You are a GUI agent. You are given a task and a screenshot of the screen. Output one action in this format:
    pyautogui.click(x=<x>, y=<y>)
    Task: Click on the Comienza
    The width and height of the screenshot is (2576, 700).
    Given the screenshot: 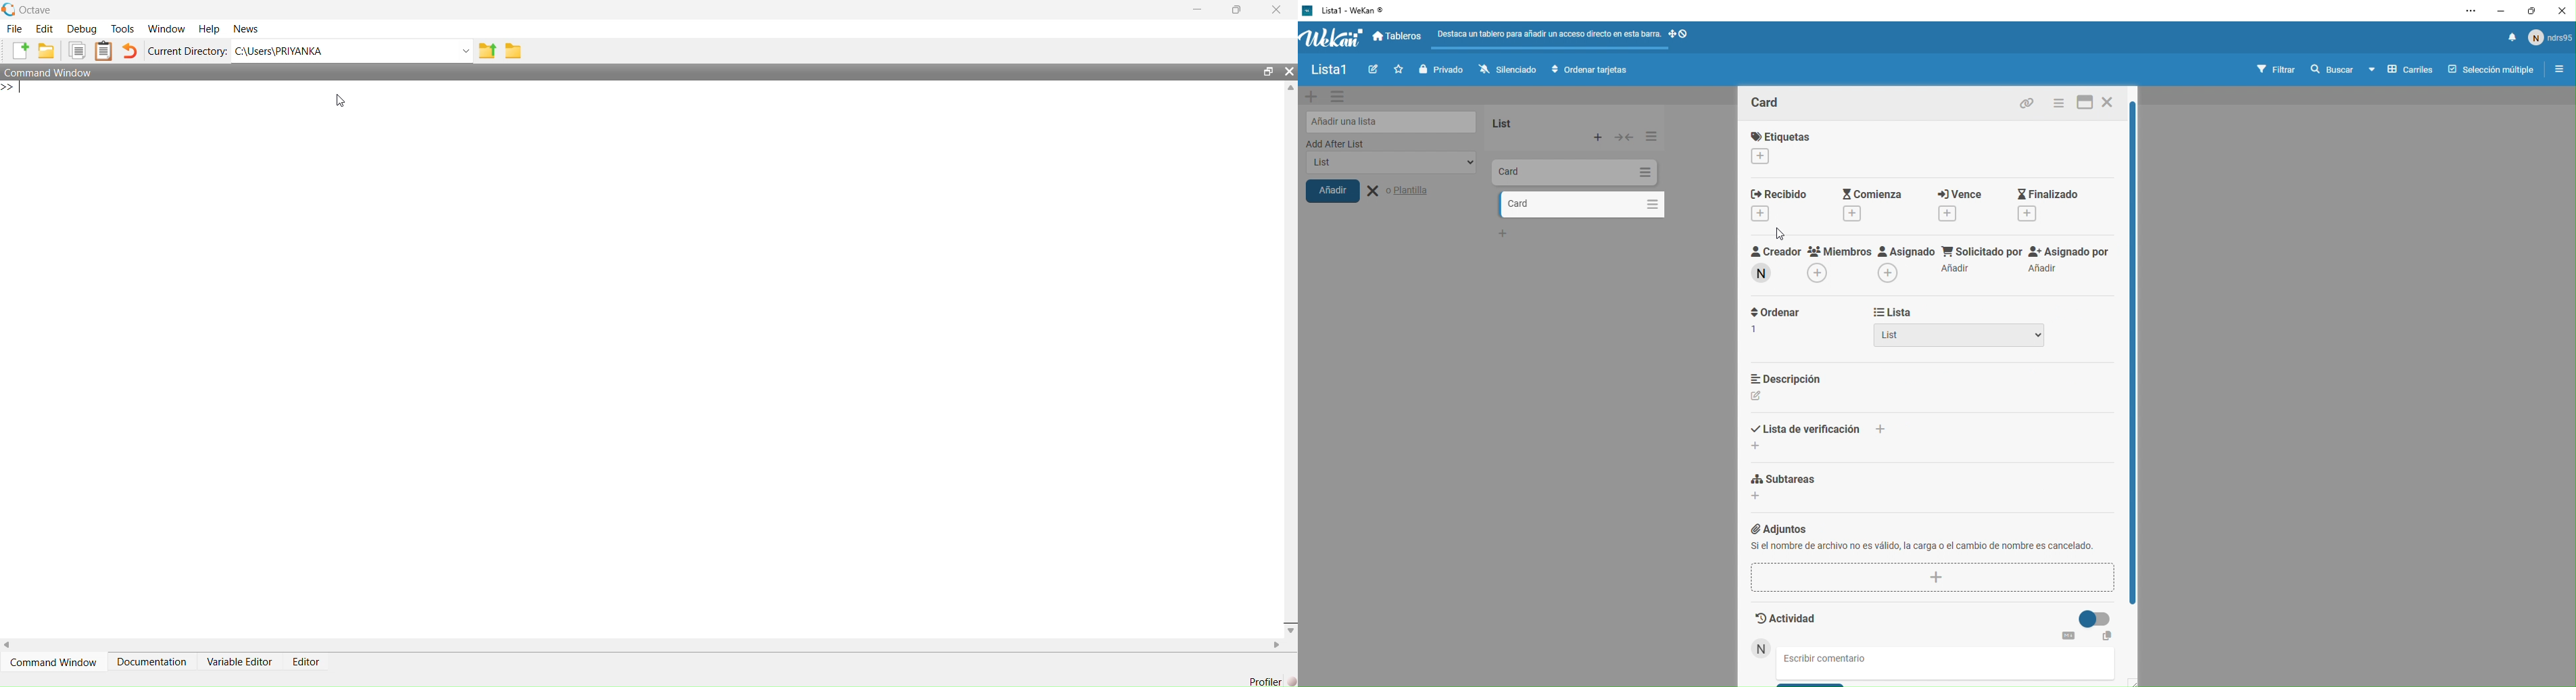 What is the action you would take?
    pyautogui.click(x=1869, y=206)
    